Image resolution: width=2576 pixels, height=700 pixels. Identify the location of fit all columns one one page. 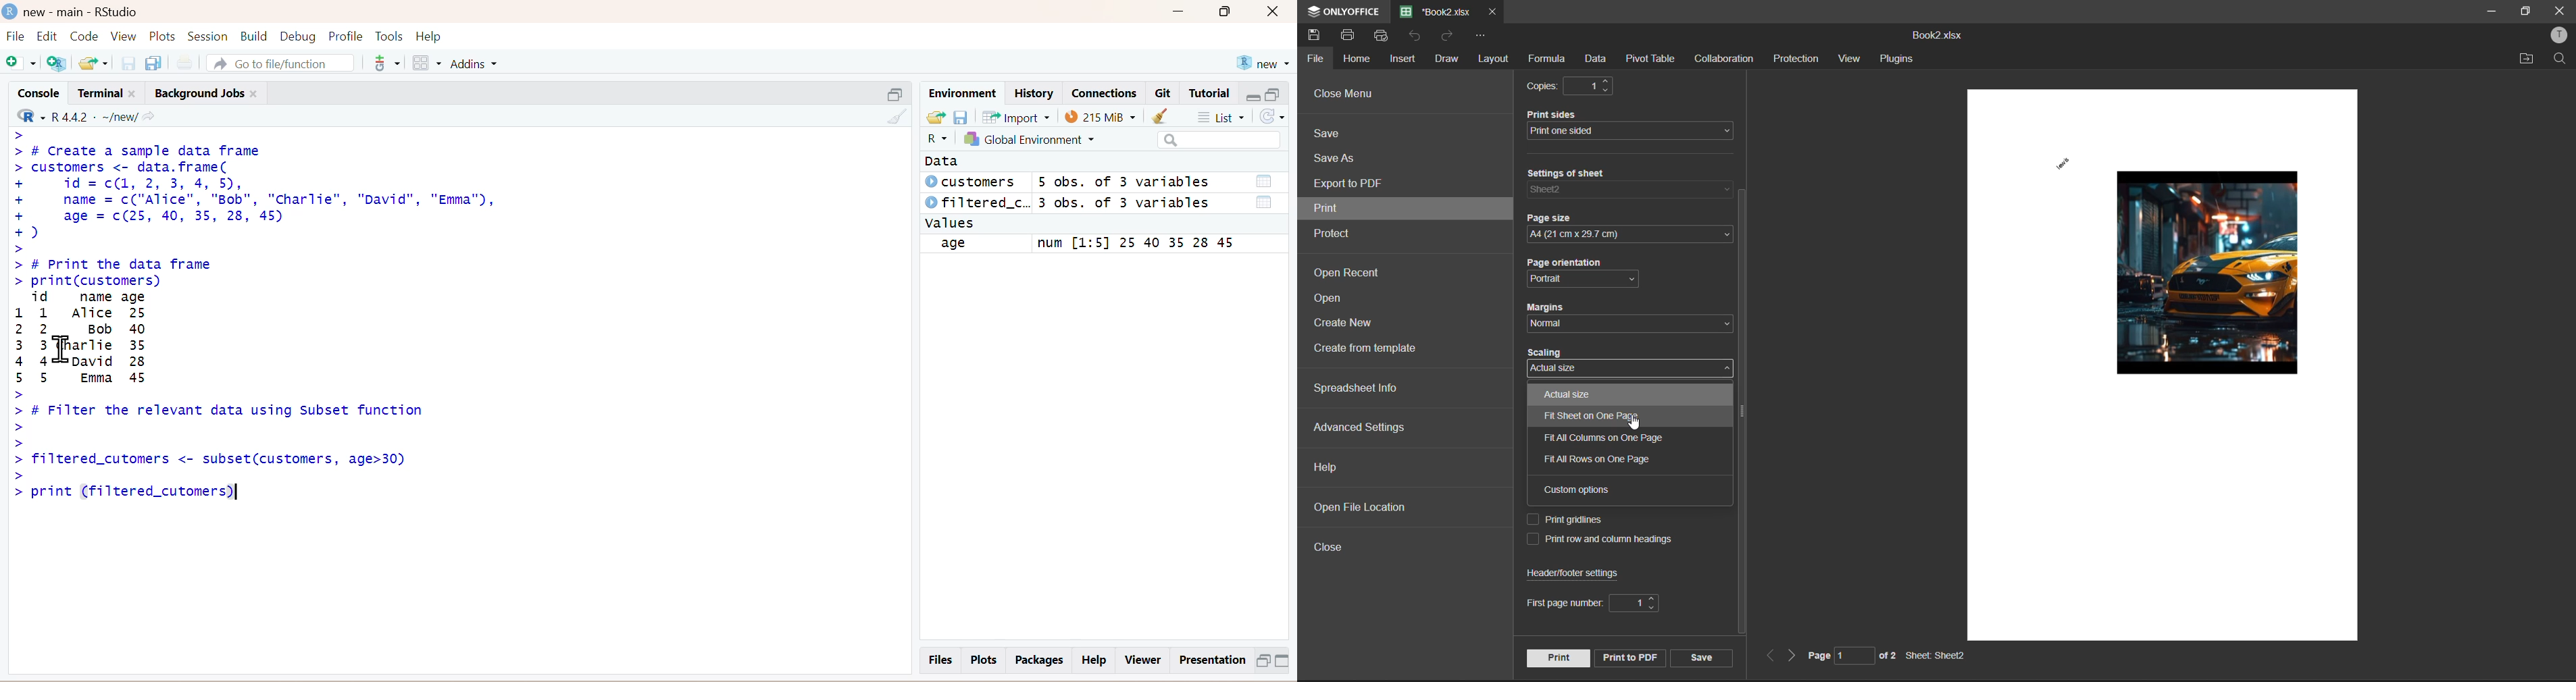
(1604, 440).